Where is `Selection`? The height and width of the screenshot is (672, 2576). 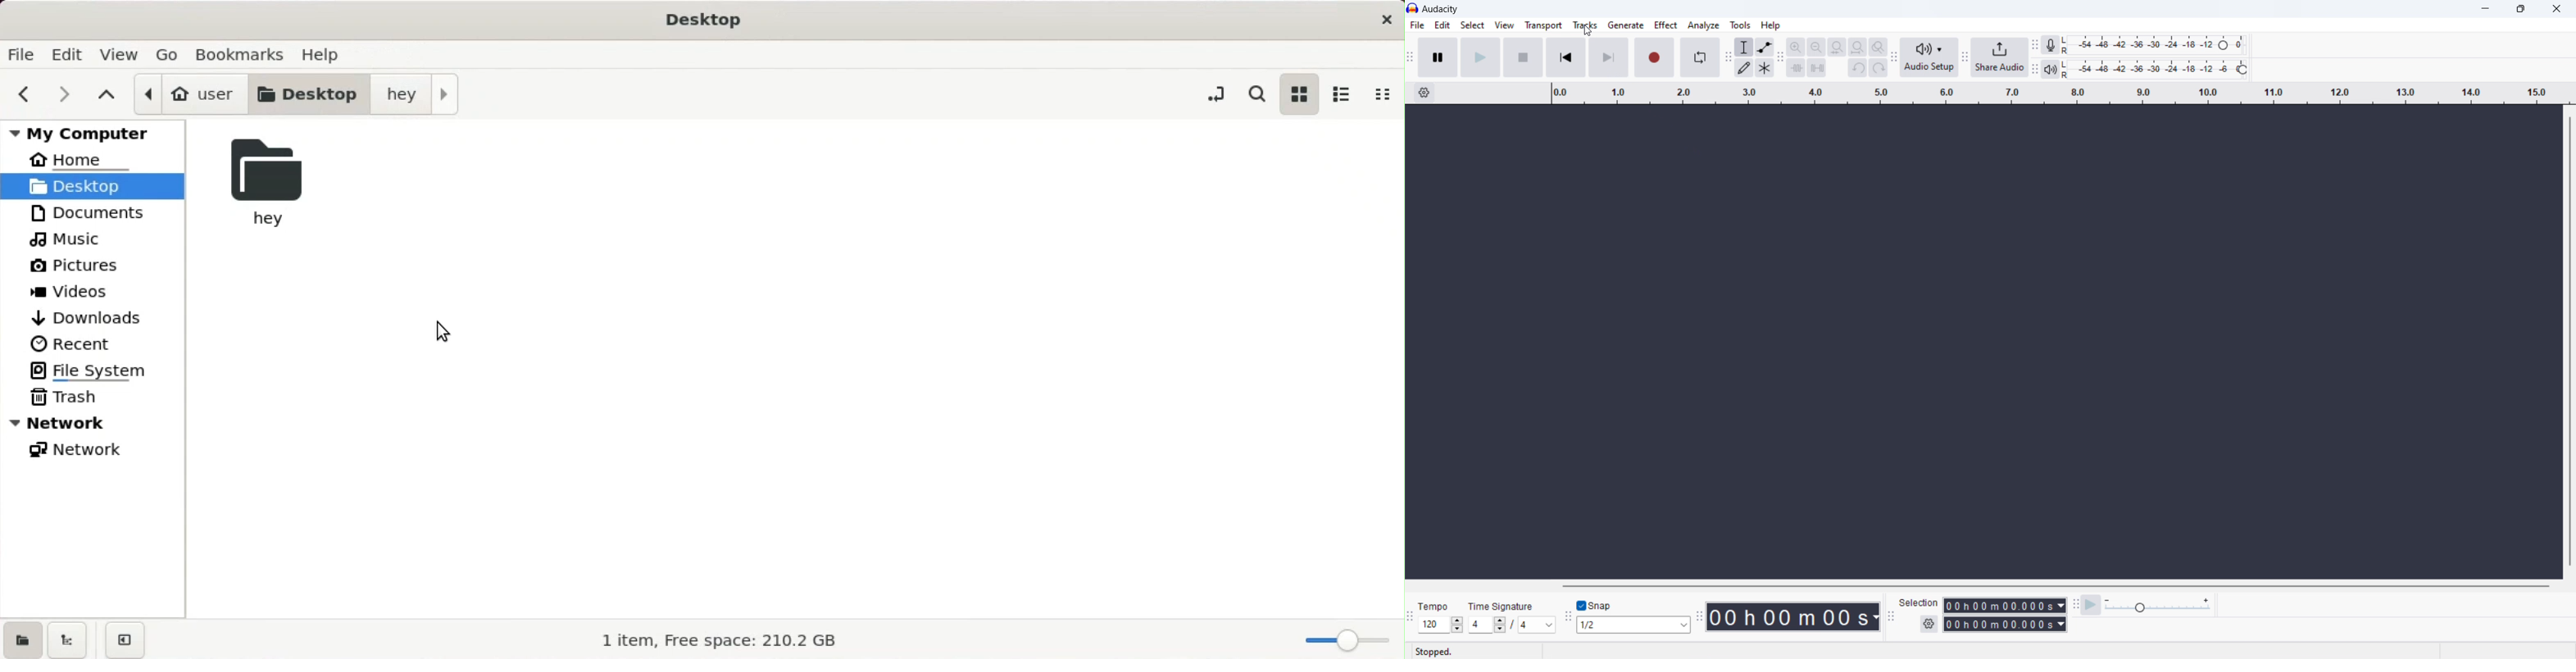 Selection is located at coordinates (1919, 602).